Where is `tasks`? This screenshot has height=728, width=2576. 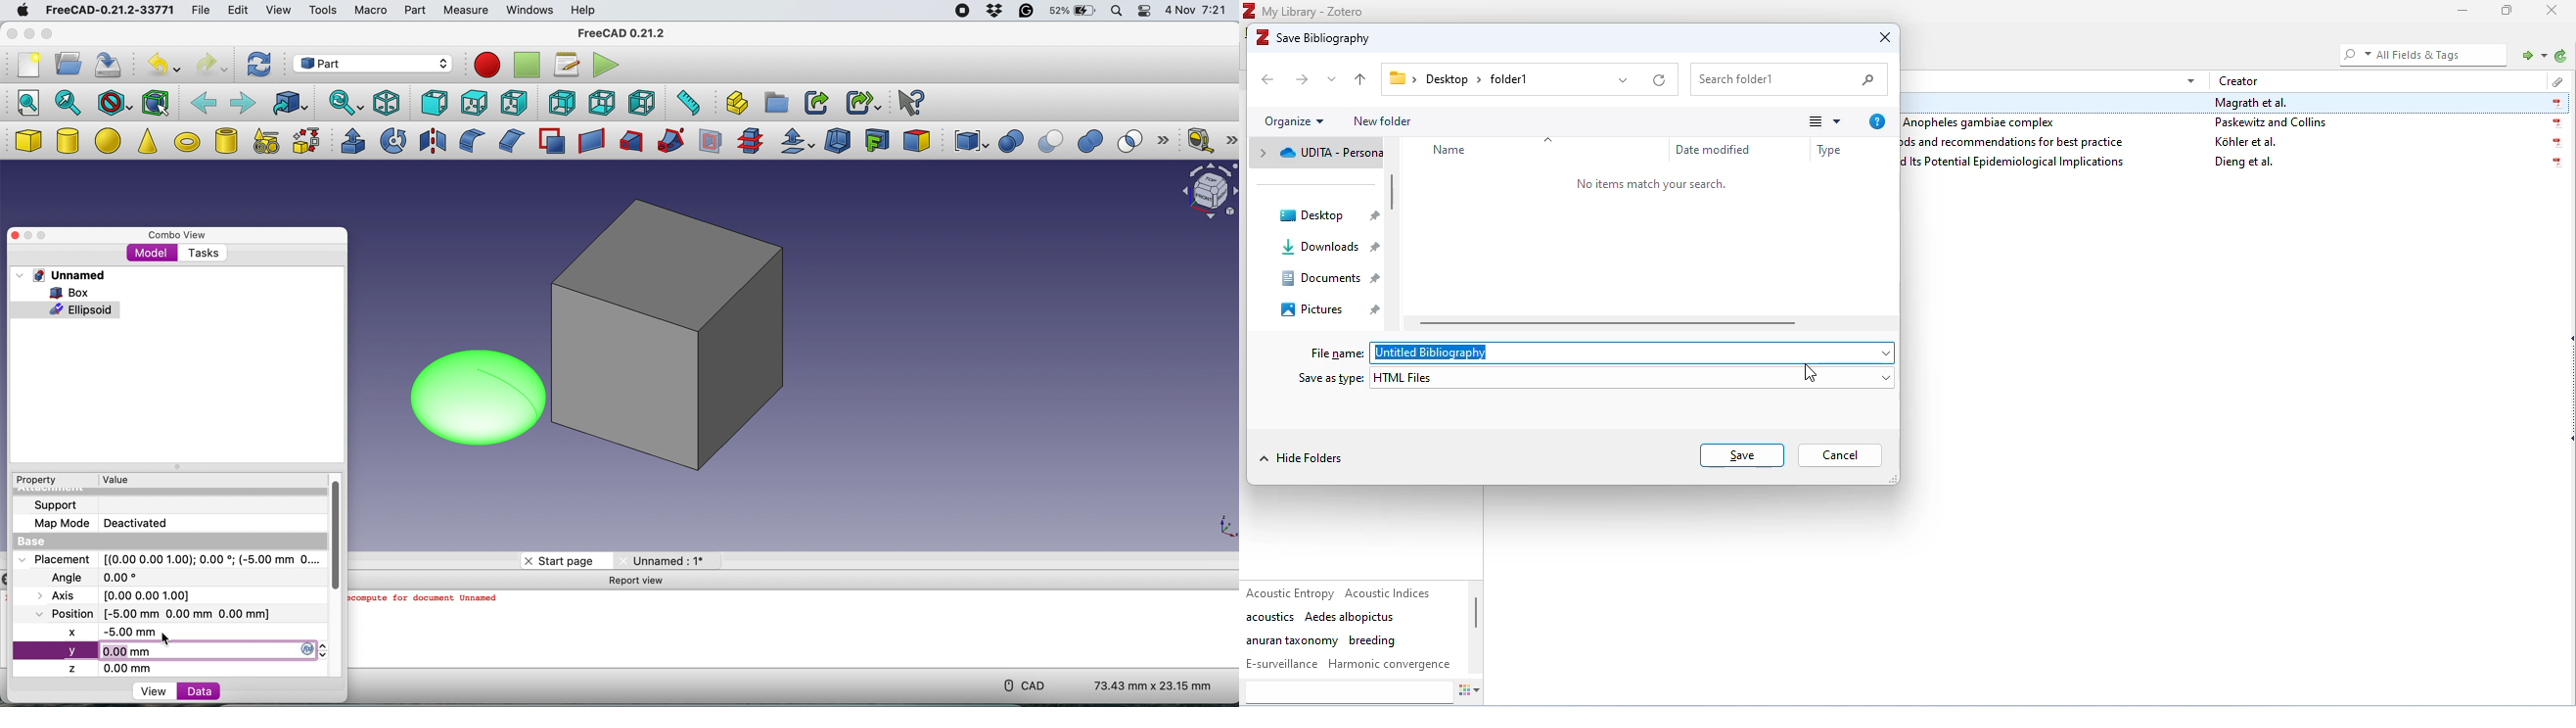
tasks is located at coordinates (201, 253).